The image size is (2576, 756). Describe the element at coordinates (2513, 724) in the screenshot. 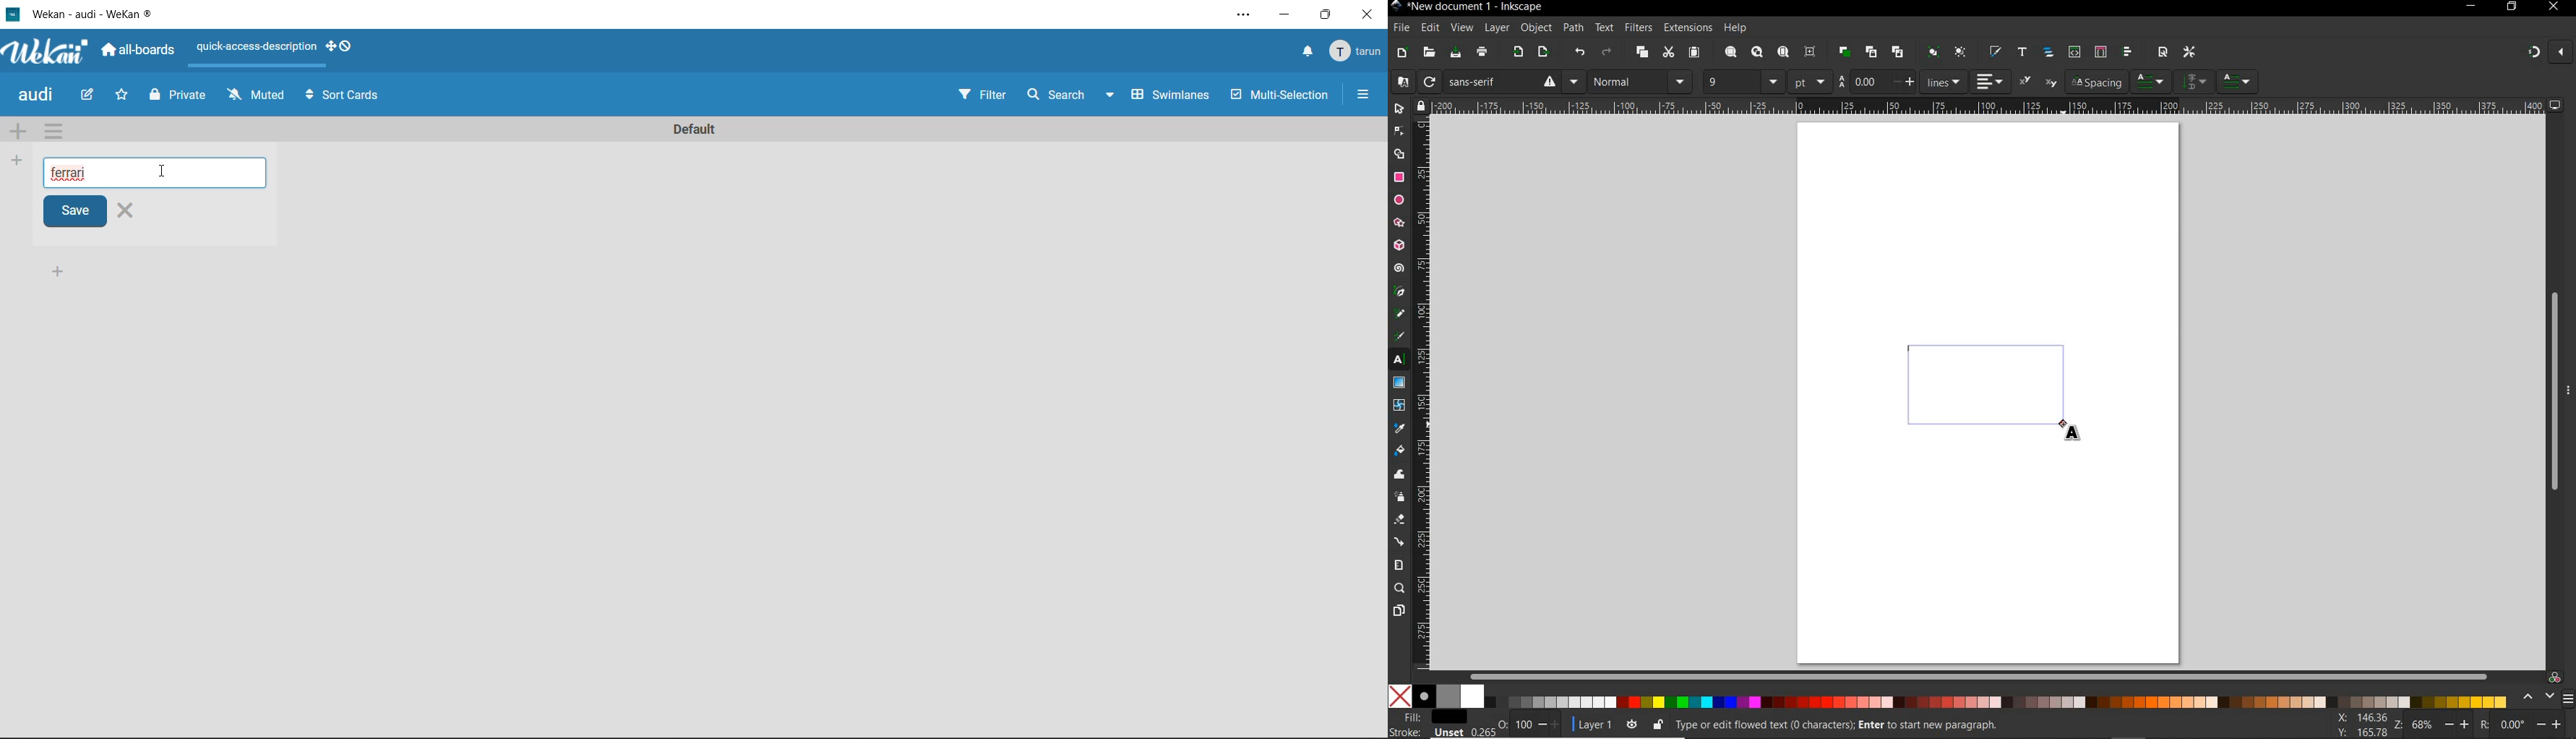

I see `0` at that location.